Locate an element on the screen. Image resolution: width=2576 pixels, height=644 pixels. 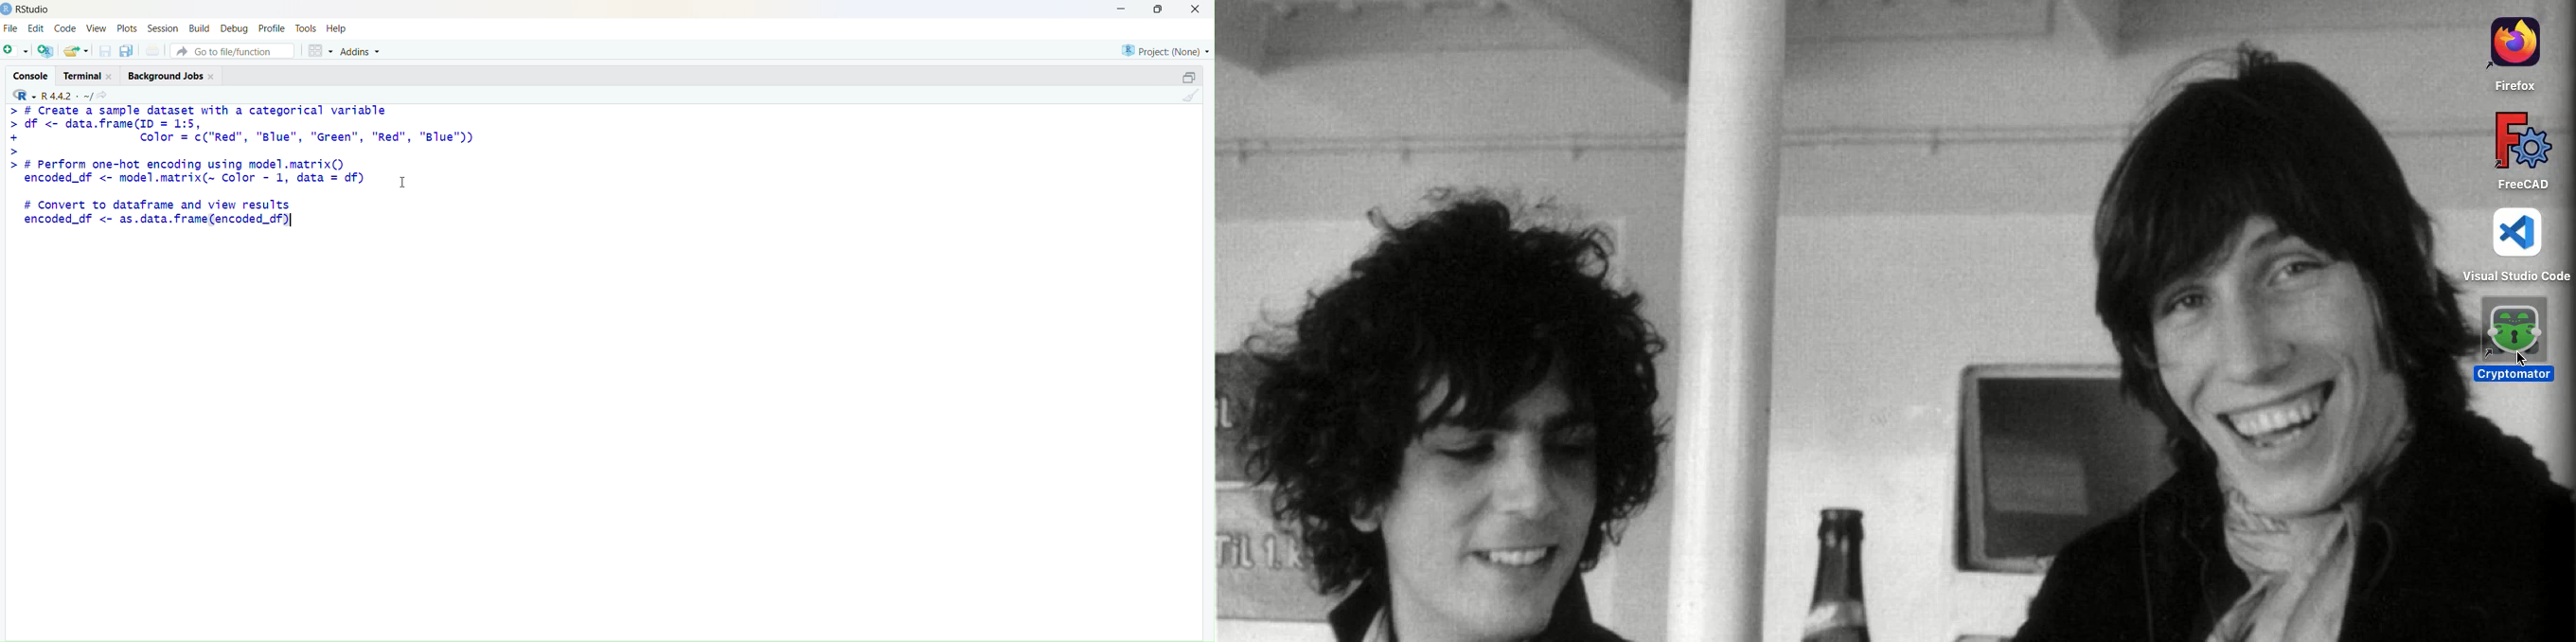
view is located at coordinates (98, 28).